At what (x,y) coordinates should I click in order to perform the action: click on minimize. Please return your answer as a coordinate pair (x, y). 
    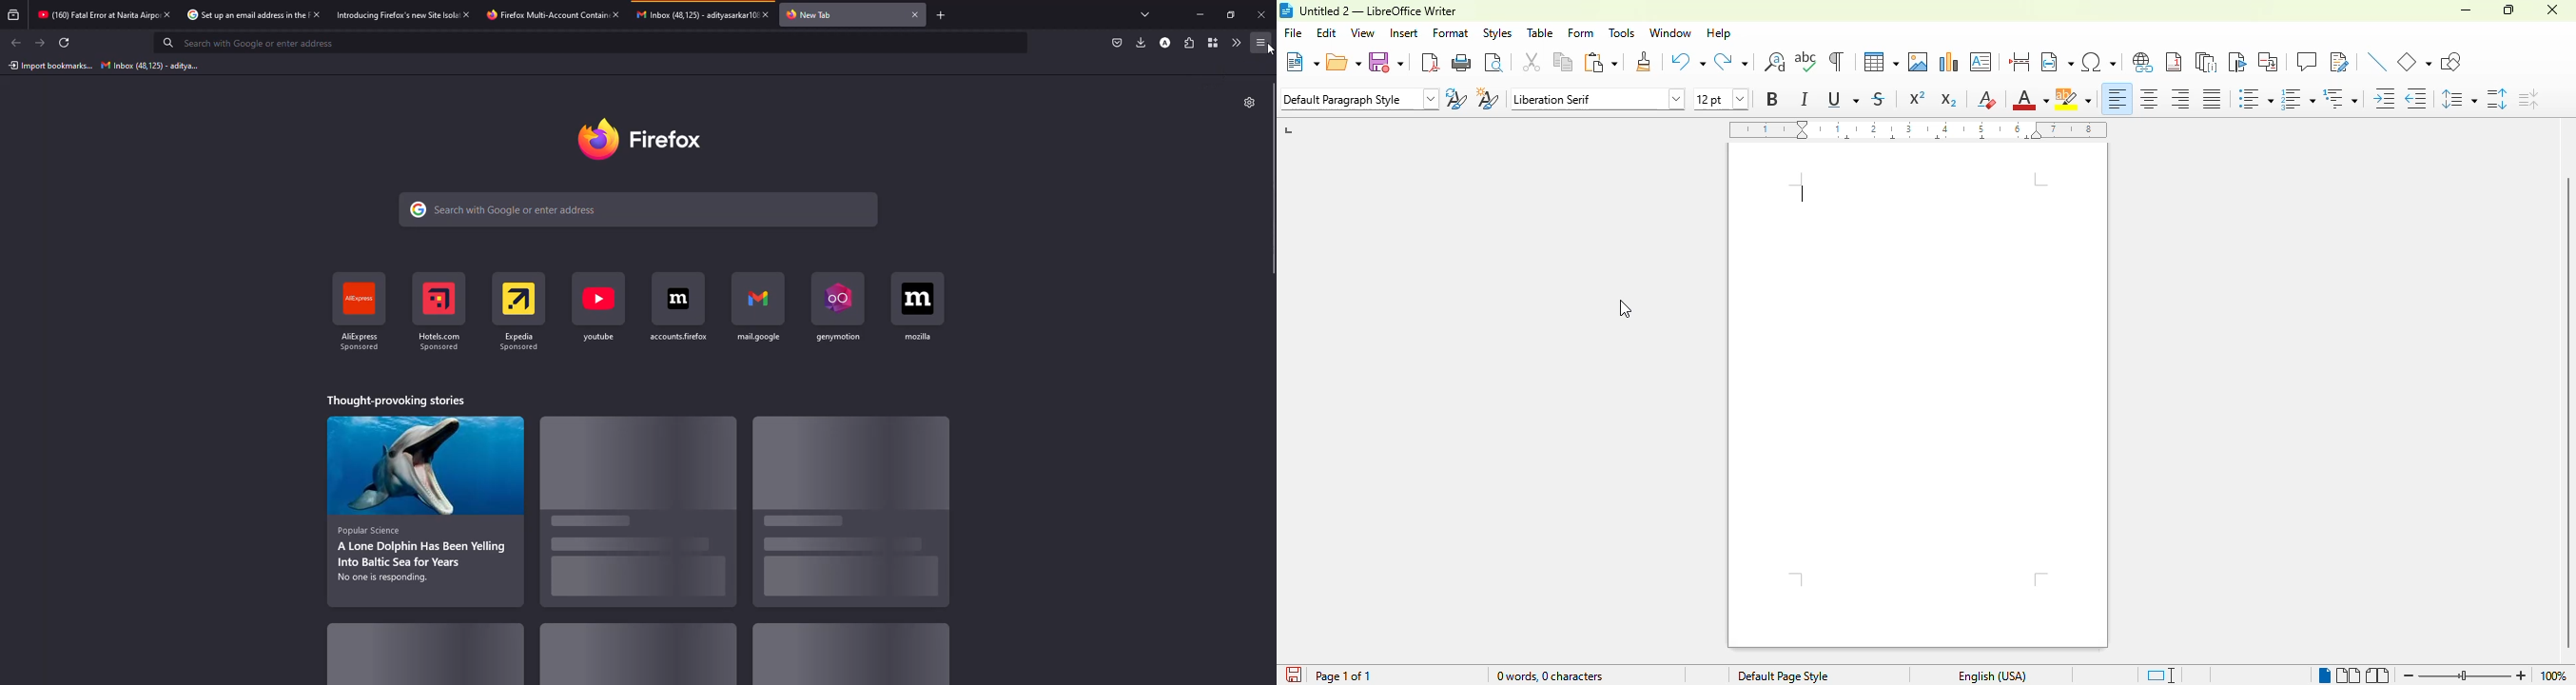
    Looking at the image, I should click on (1202, 15).